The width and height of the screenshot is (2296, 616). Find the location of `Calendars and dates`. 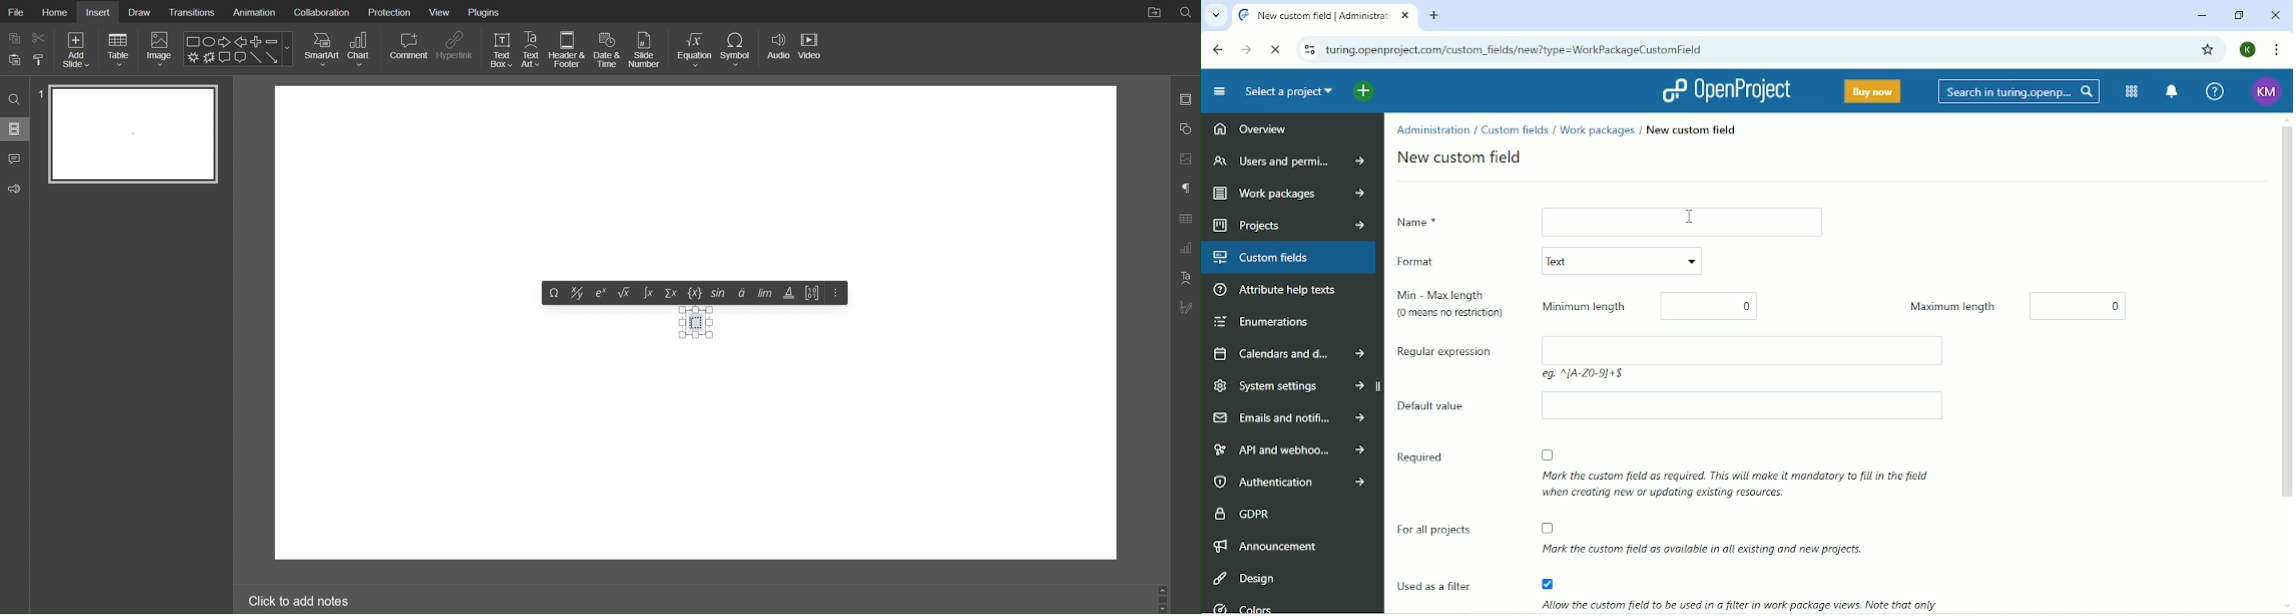

Calendars and dates is located at coordinates (1290, 355).